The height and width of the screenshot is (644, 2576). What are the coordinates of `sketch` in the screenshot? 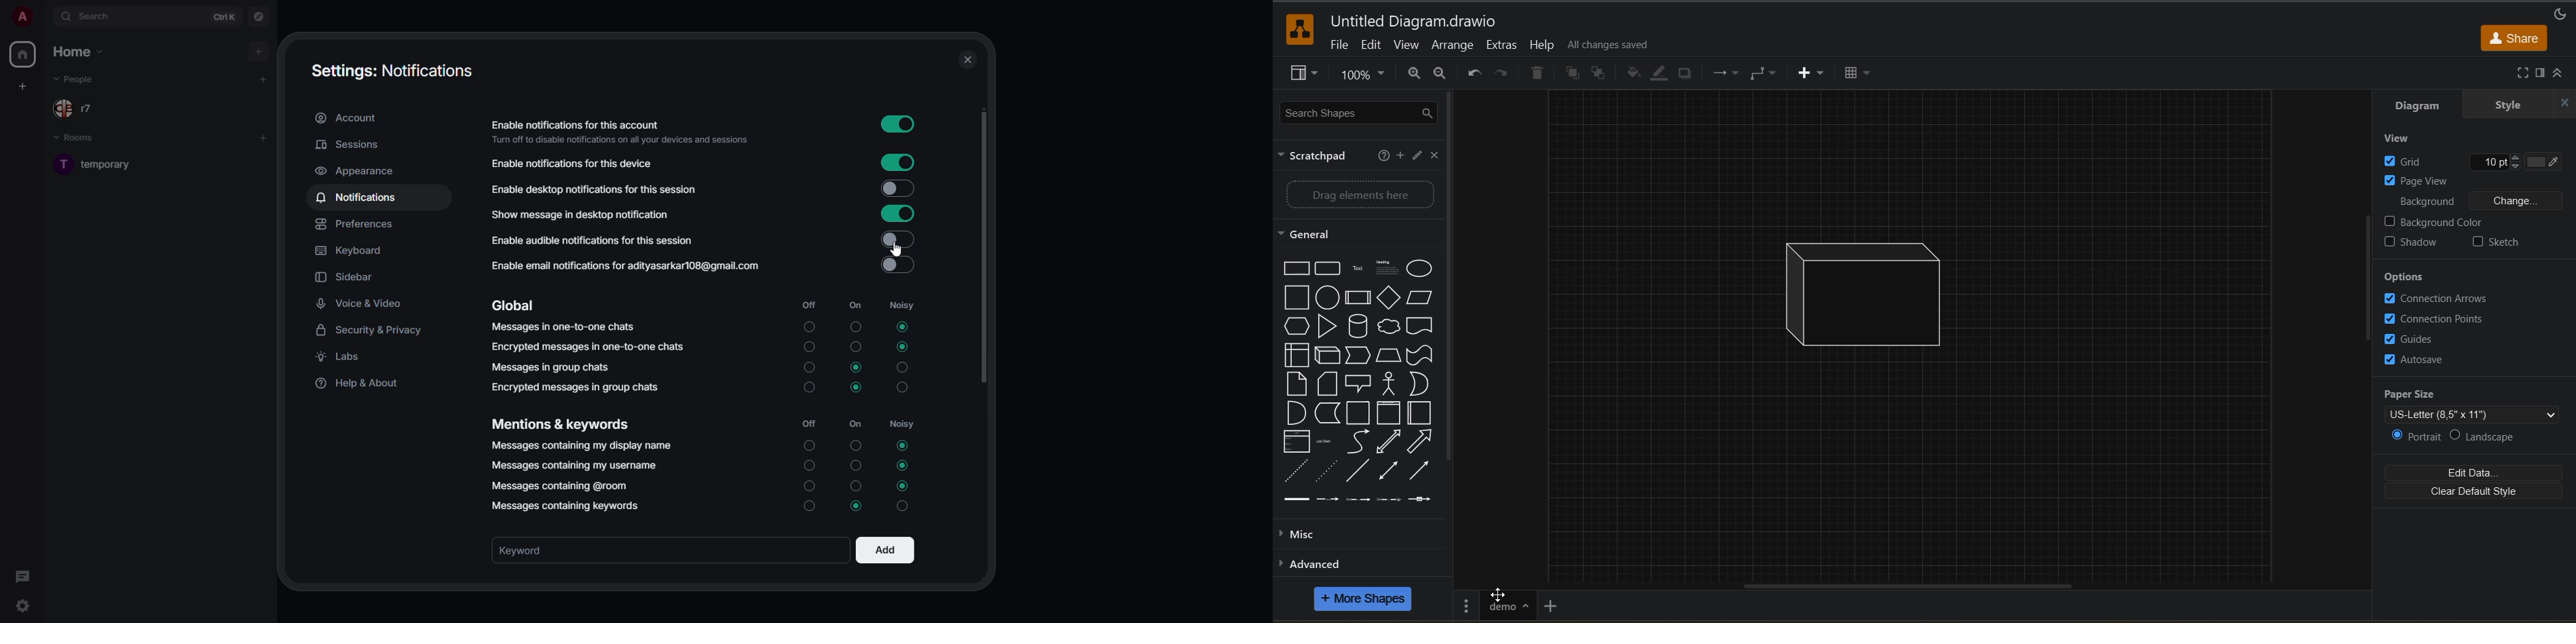 It's located at (2498, 244).